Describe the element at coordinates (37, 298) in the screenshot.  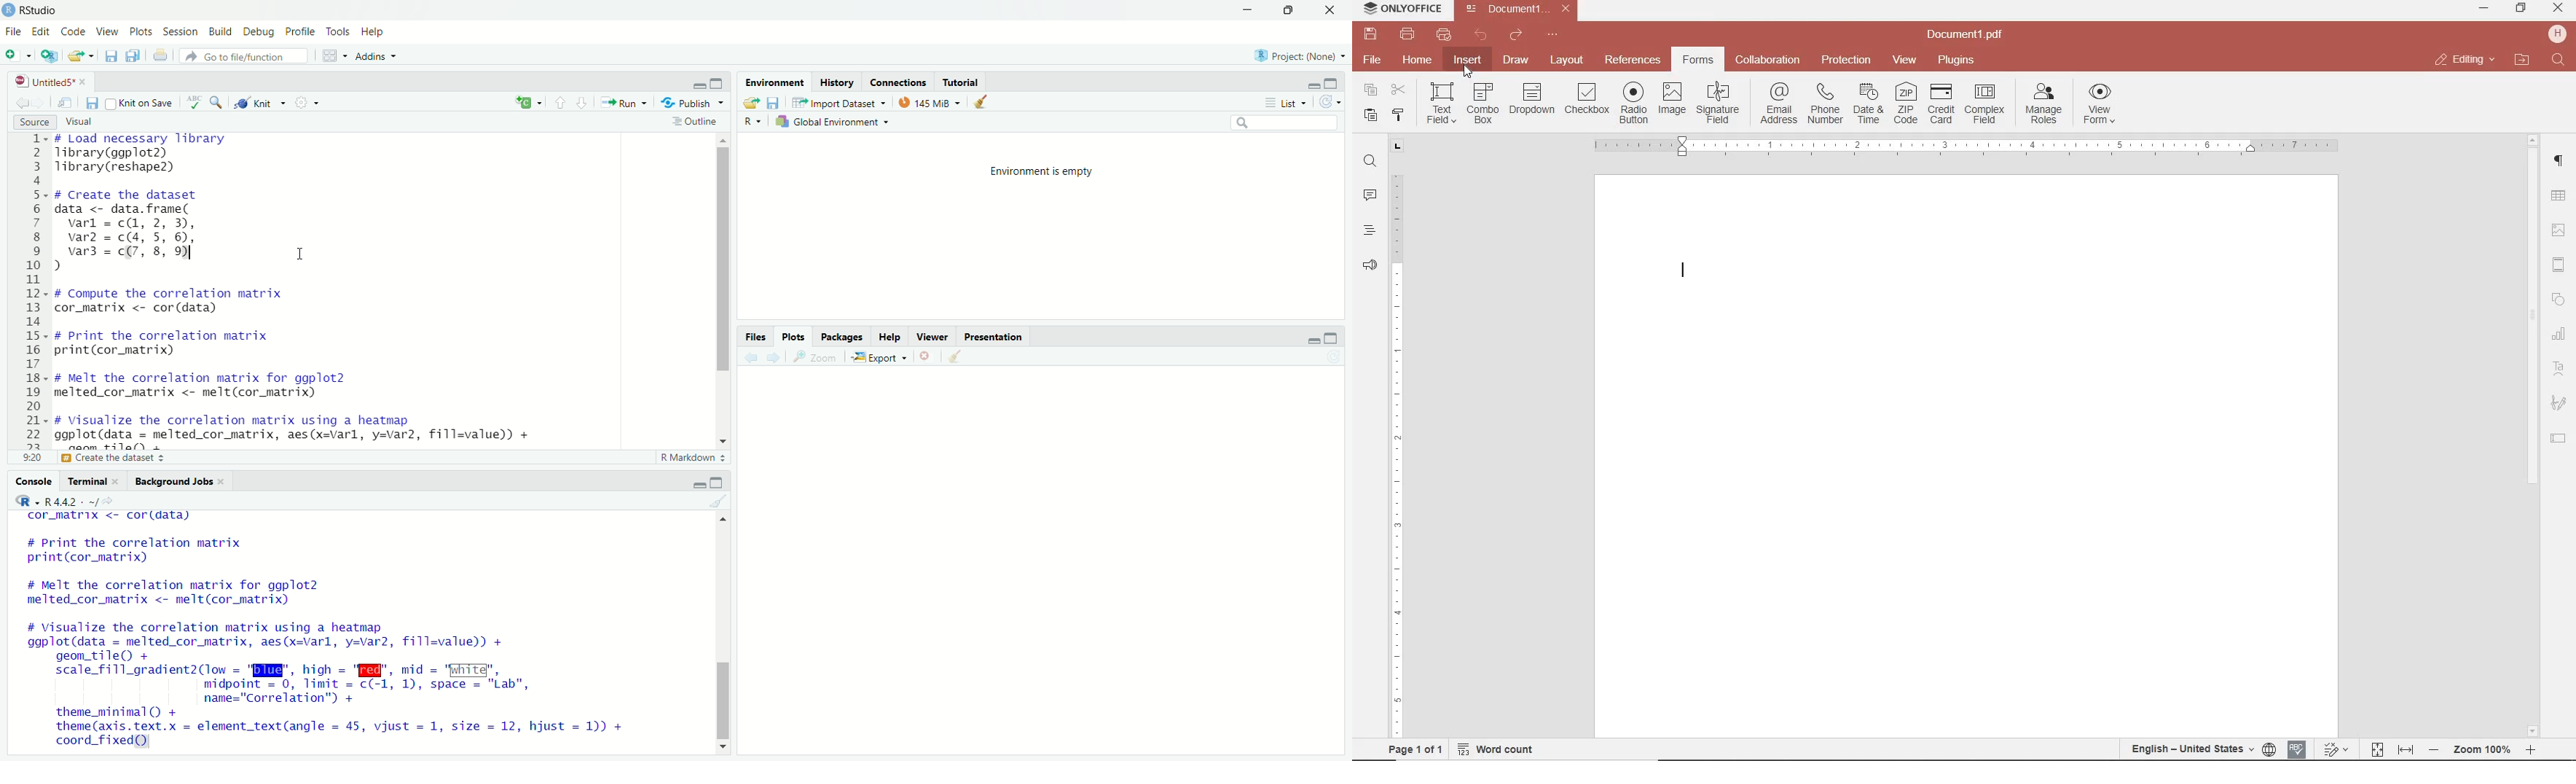
I see `lines` at that location.